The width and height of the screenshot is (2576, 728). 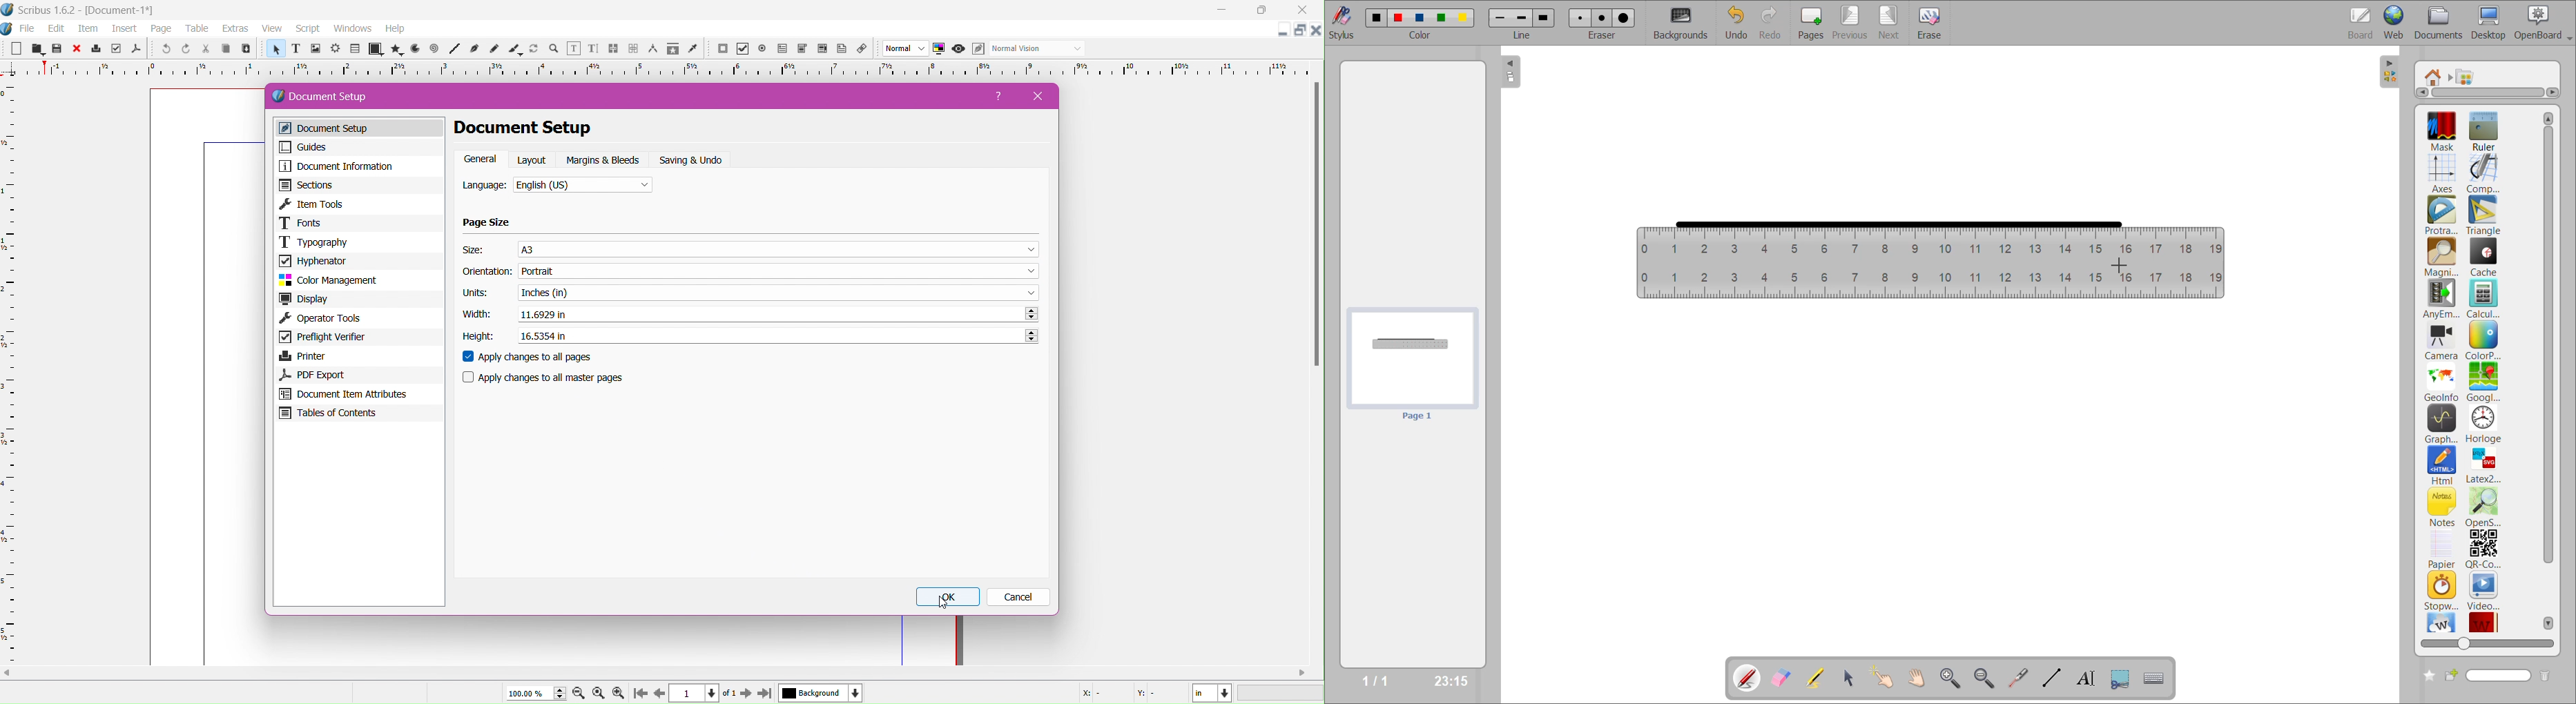 I want to click on help menu, so click(x=395, y=29).